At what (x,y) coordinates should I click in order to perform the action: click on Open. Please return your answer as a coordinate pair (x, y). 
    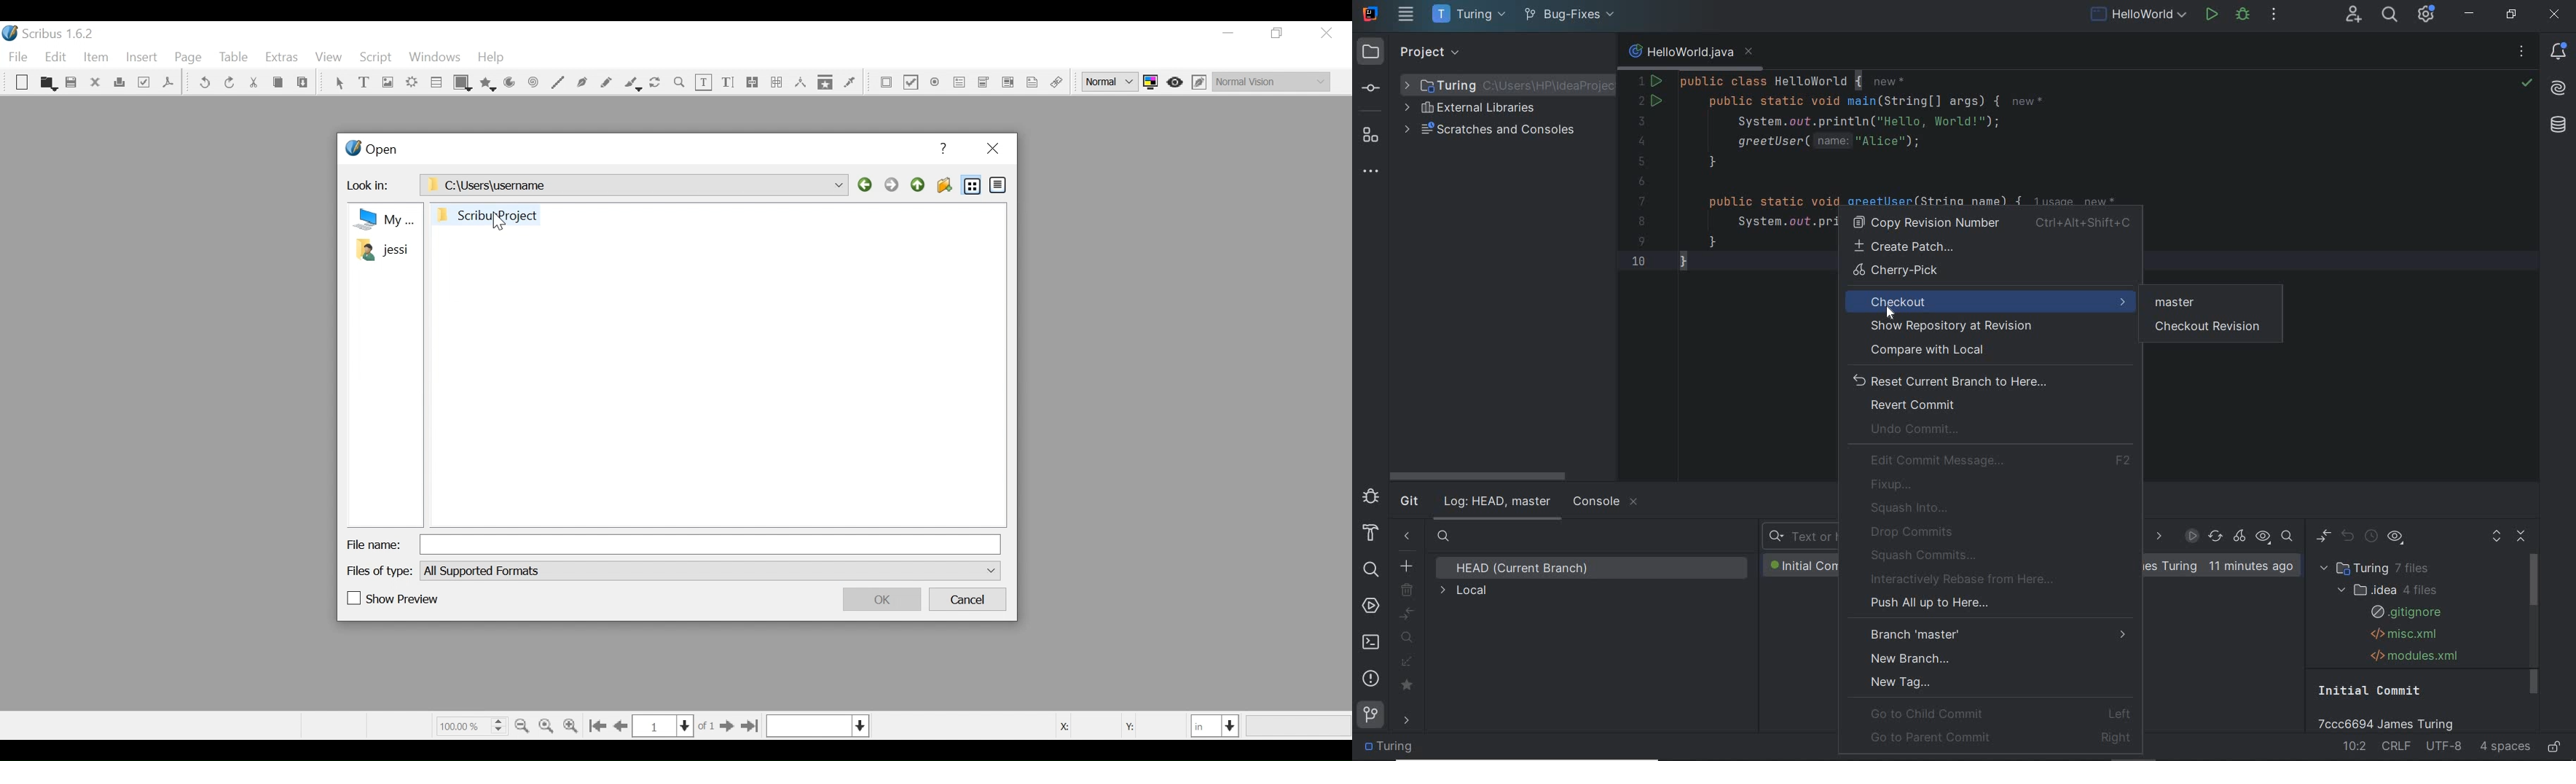
    Looking at the image, I should click on (47, 83).